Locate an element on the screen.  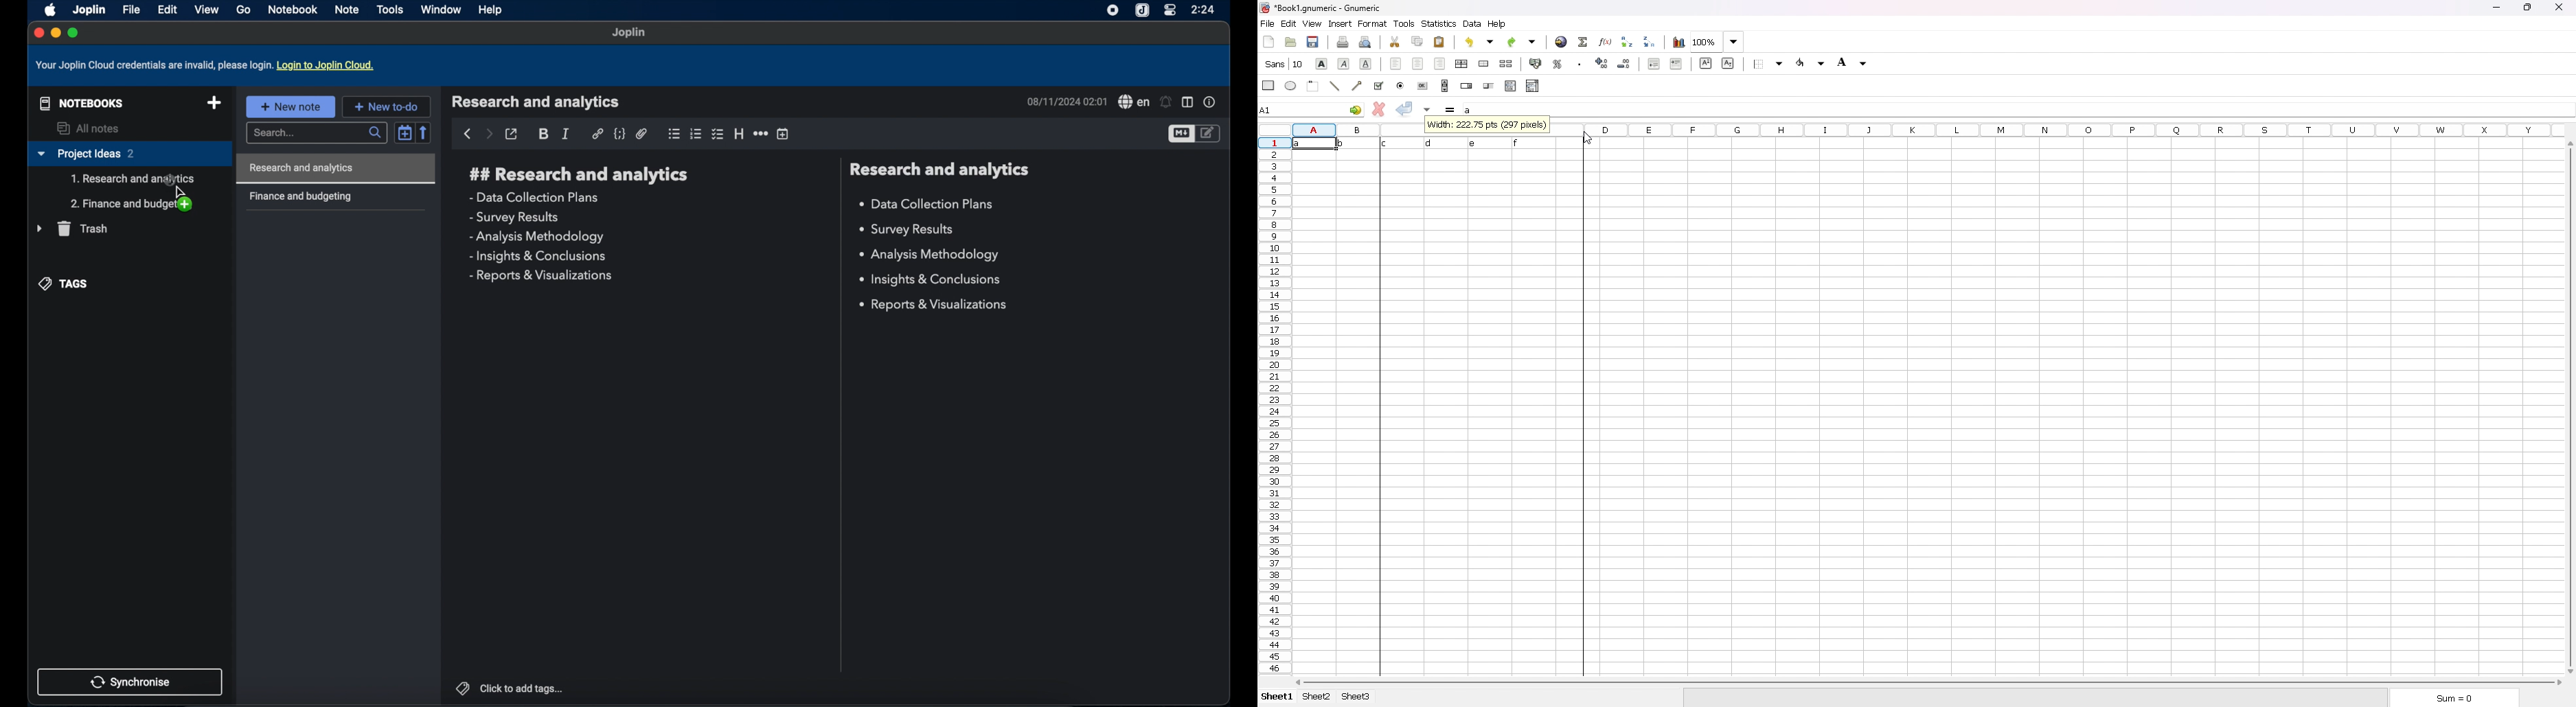
ROWS is located at coordinates (1356, 128).